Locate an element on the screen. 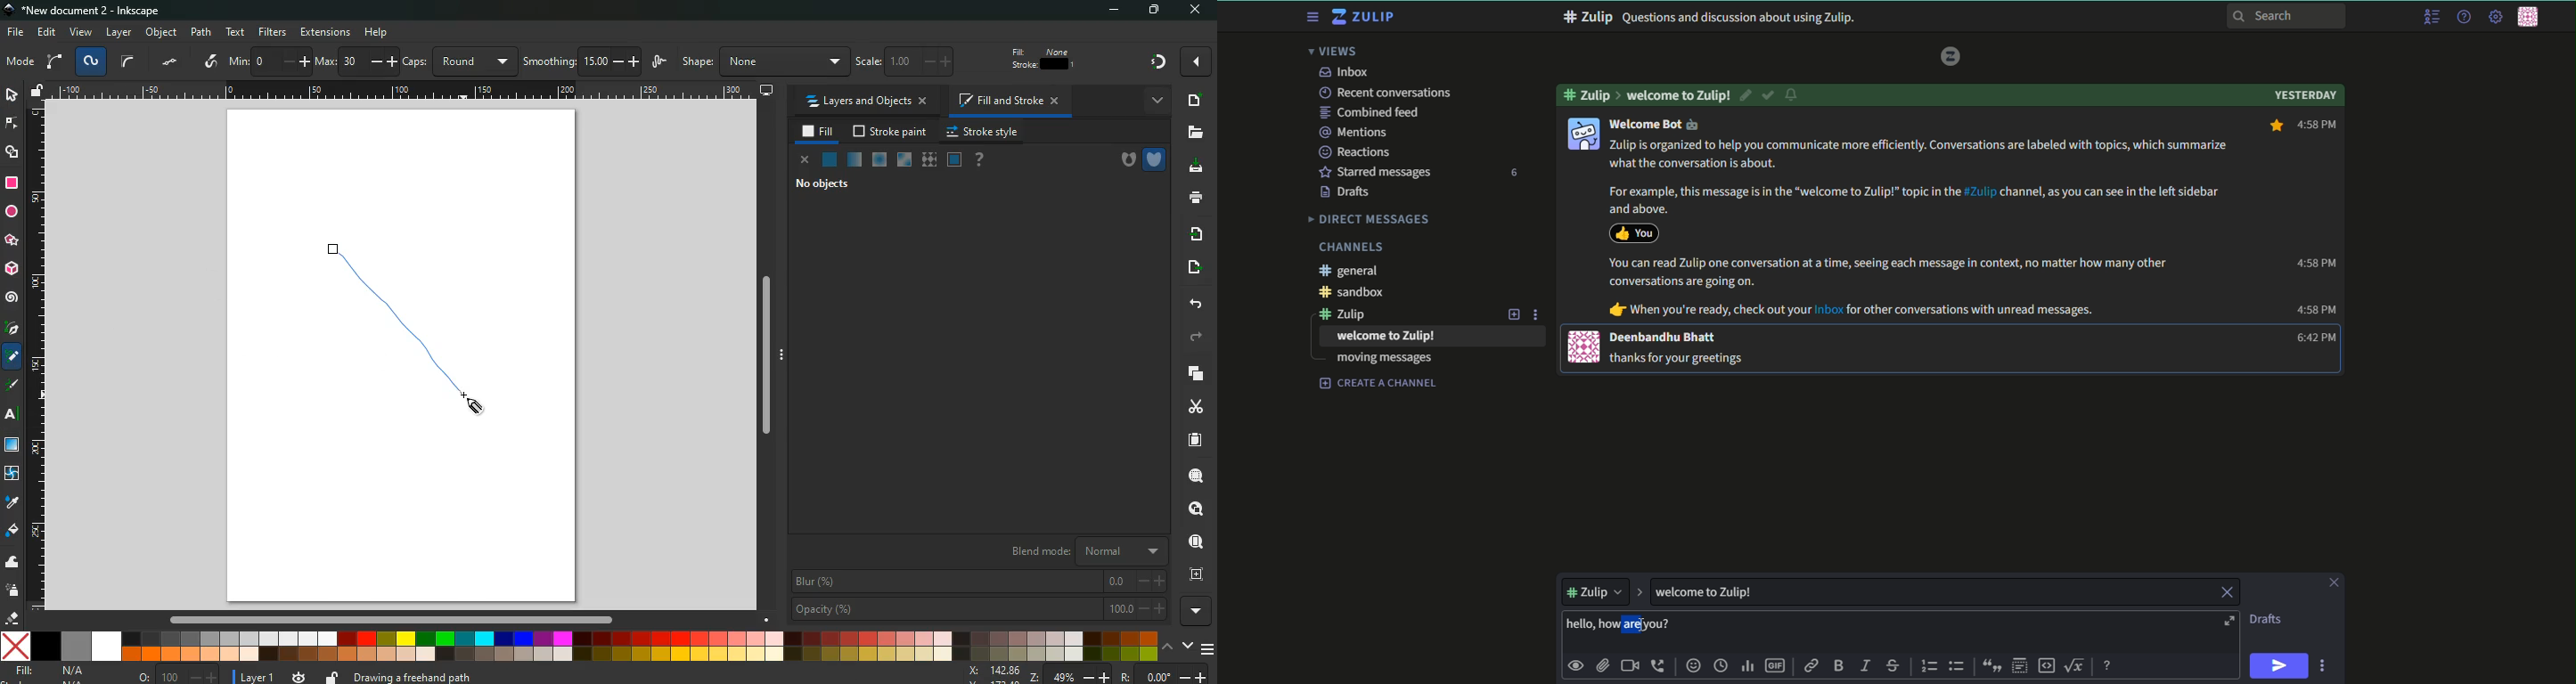 The height and width of the screenshot is (700, 2576). shapes is located at coordinates (13, 154).